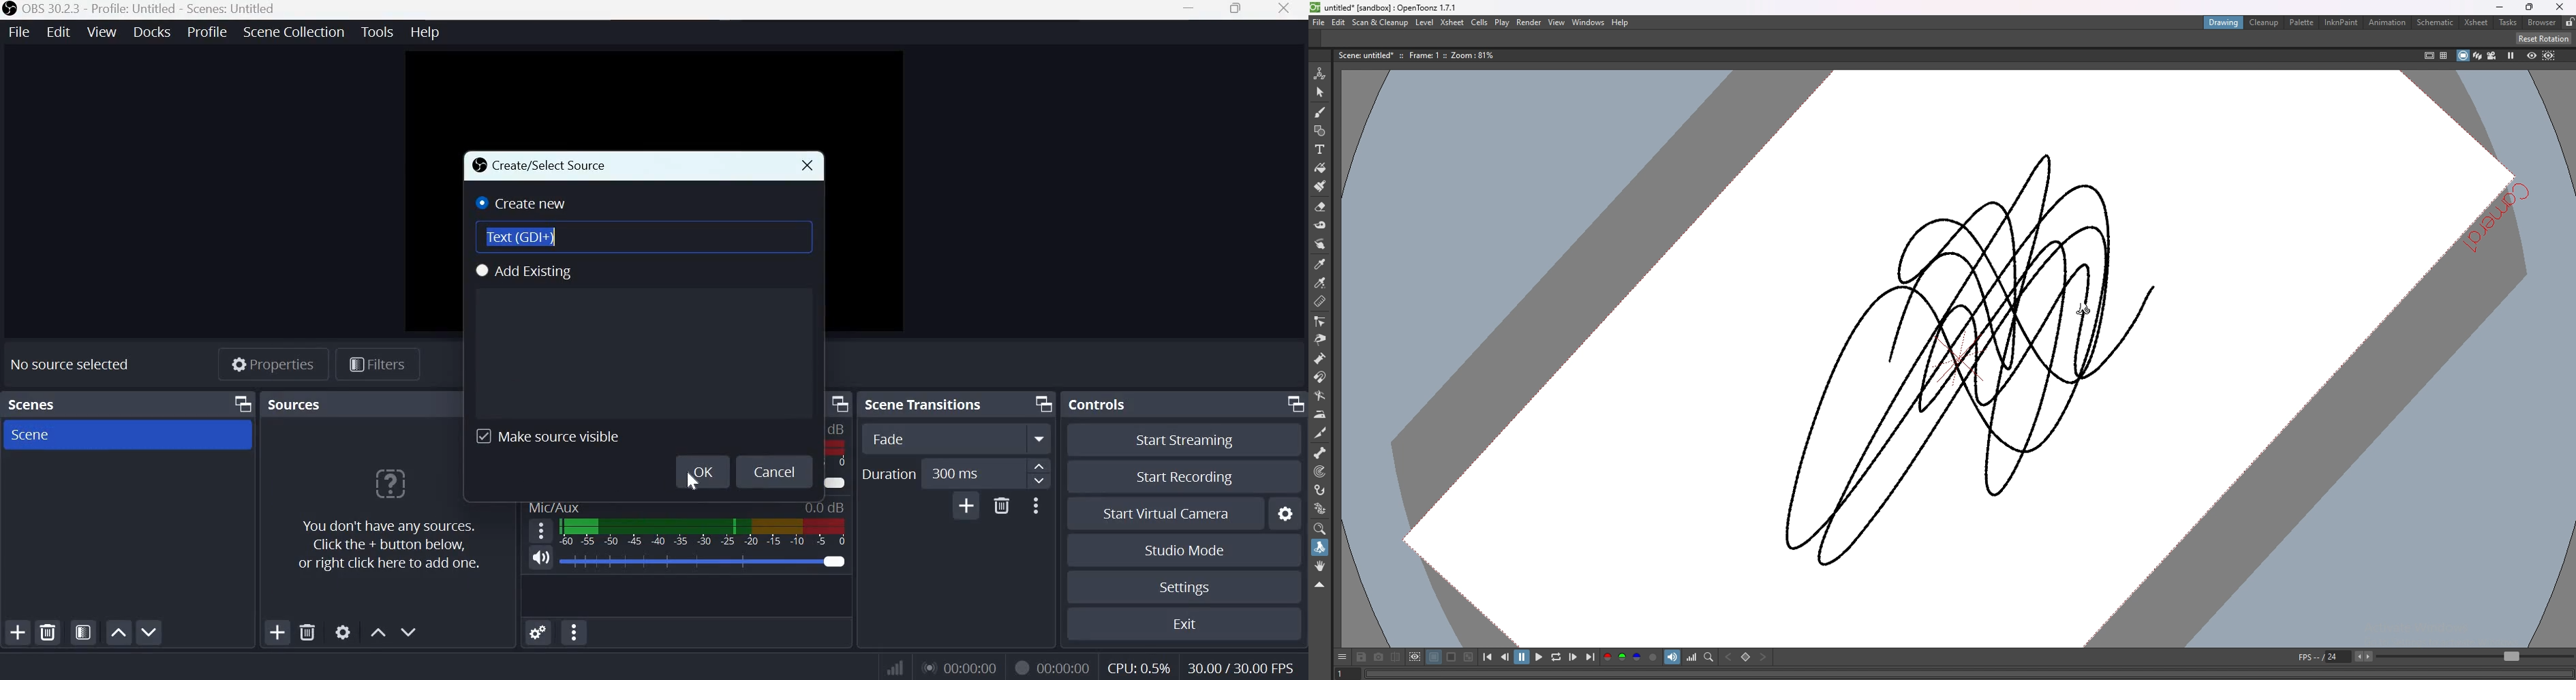 The width and height of the screenshot is (2576, 700). What do you see at coordinates (293, 32) in the screenshot?
I see `Scene Collection` at bounding box center [293, 32].